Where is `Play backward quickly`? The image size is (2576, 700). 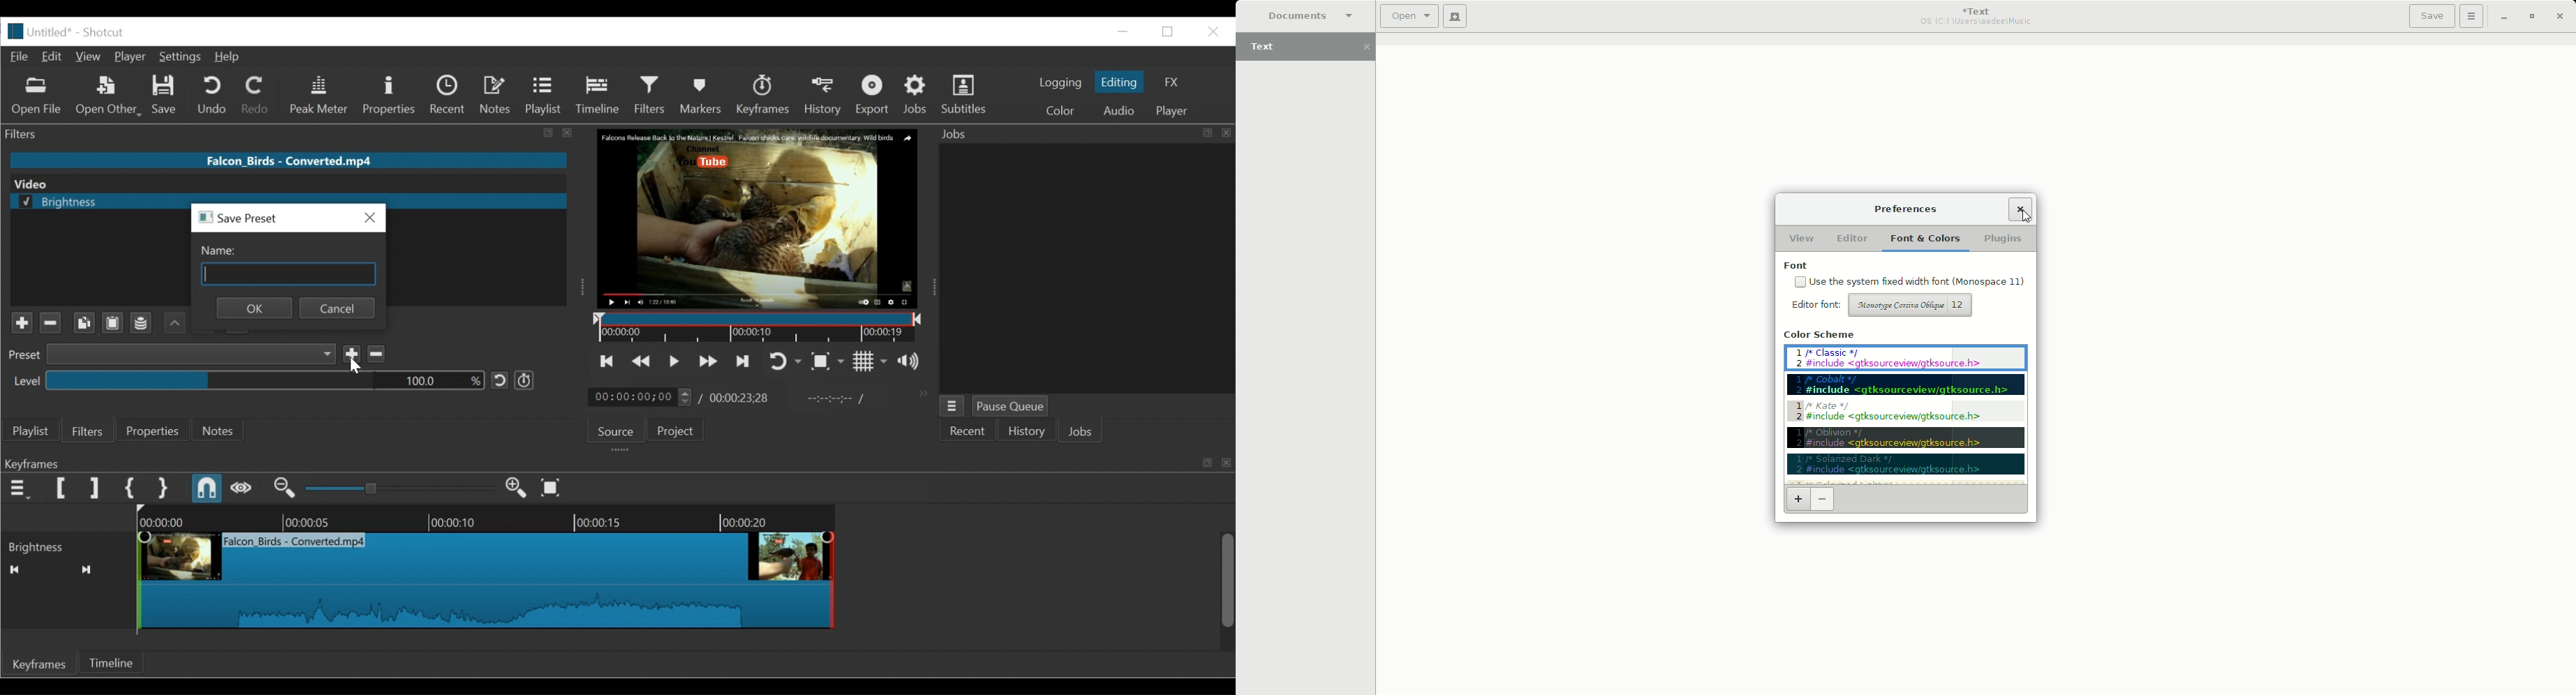 Play backward quickly is located at coordinates (640, 360).